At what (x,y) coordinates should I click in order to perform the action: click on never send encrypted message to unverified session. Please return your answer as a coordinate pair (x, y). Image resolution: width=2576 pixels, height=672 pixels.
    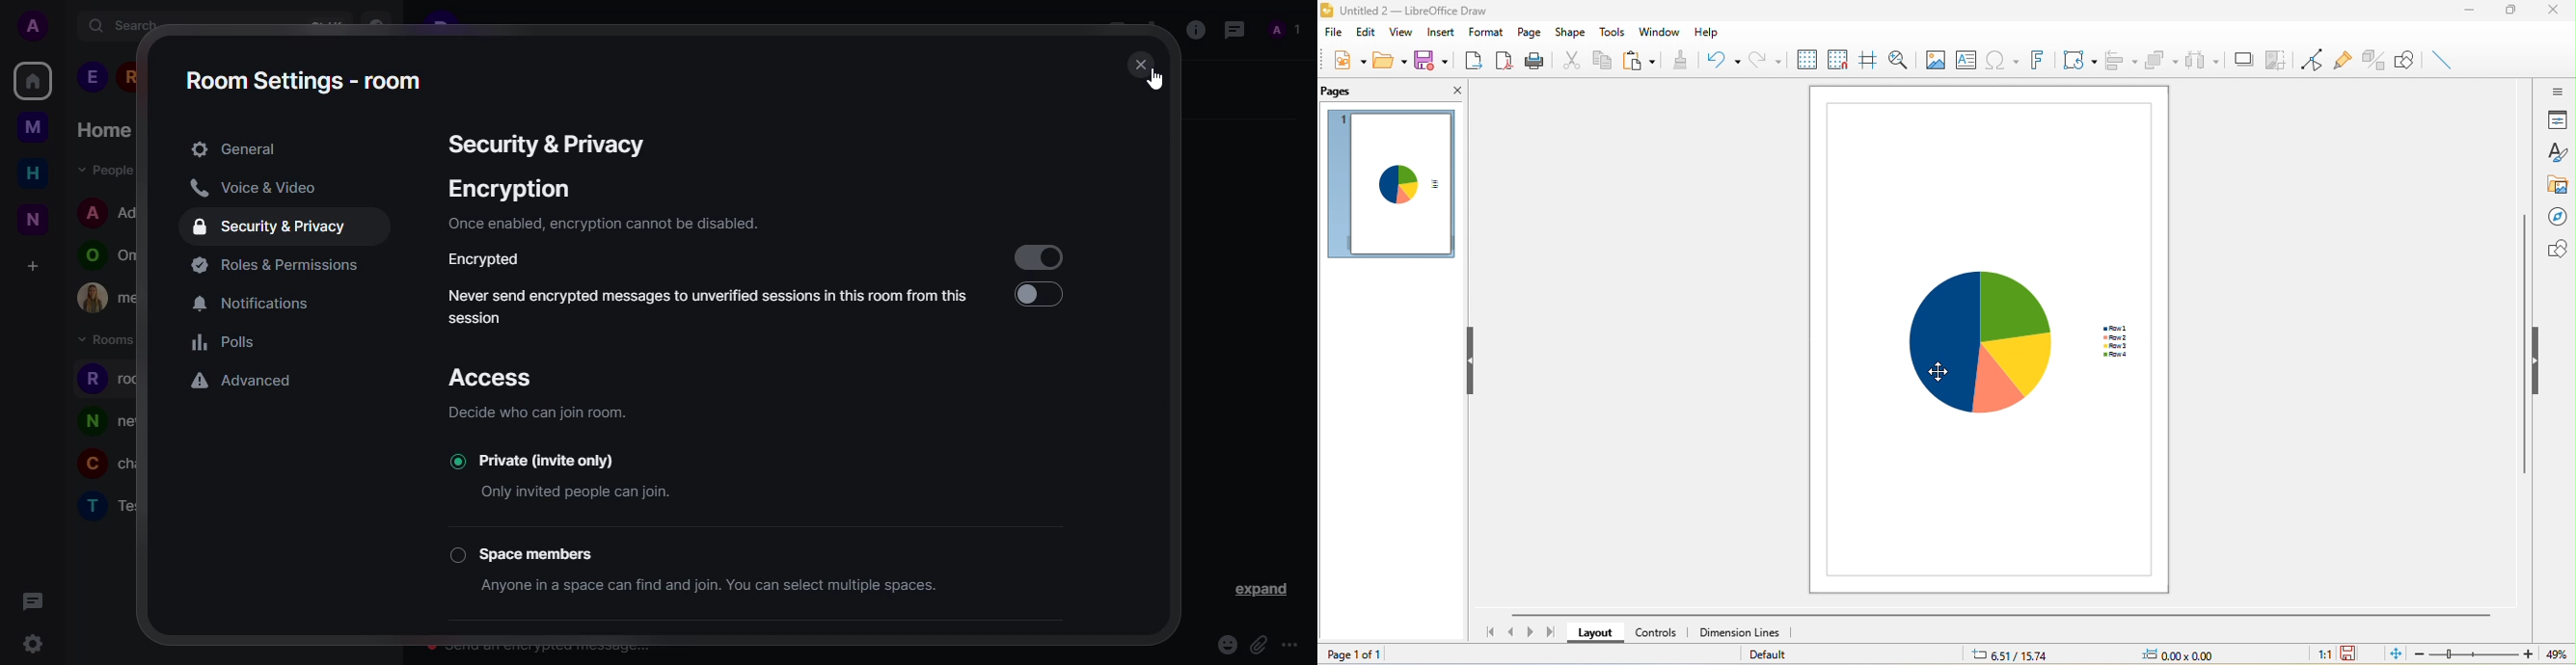
    Looking at the image, I should click on (709, 305).